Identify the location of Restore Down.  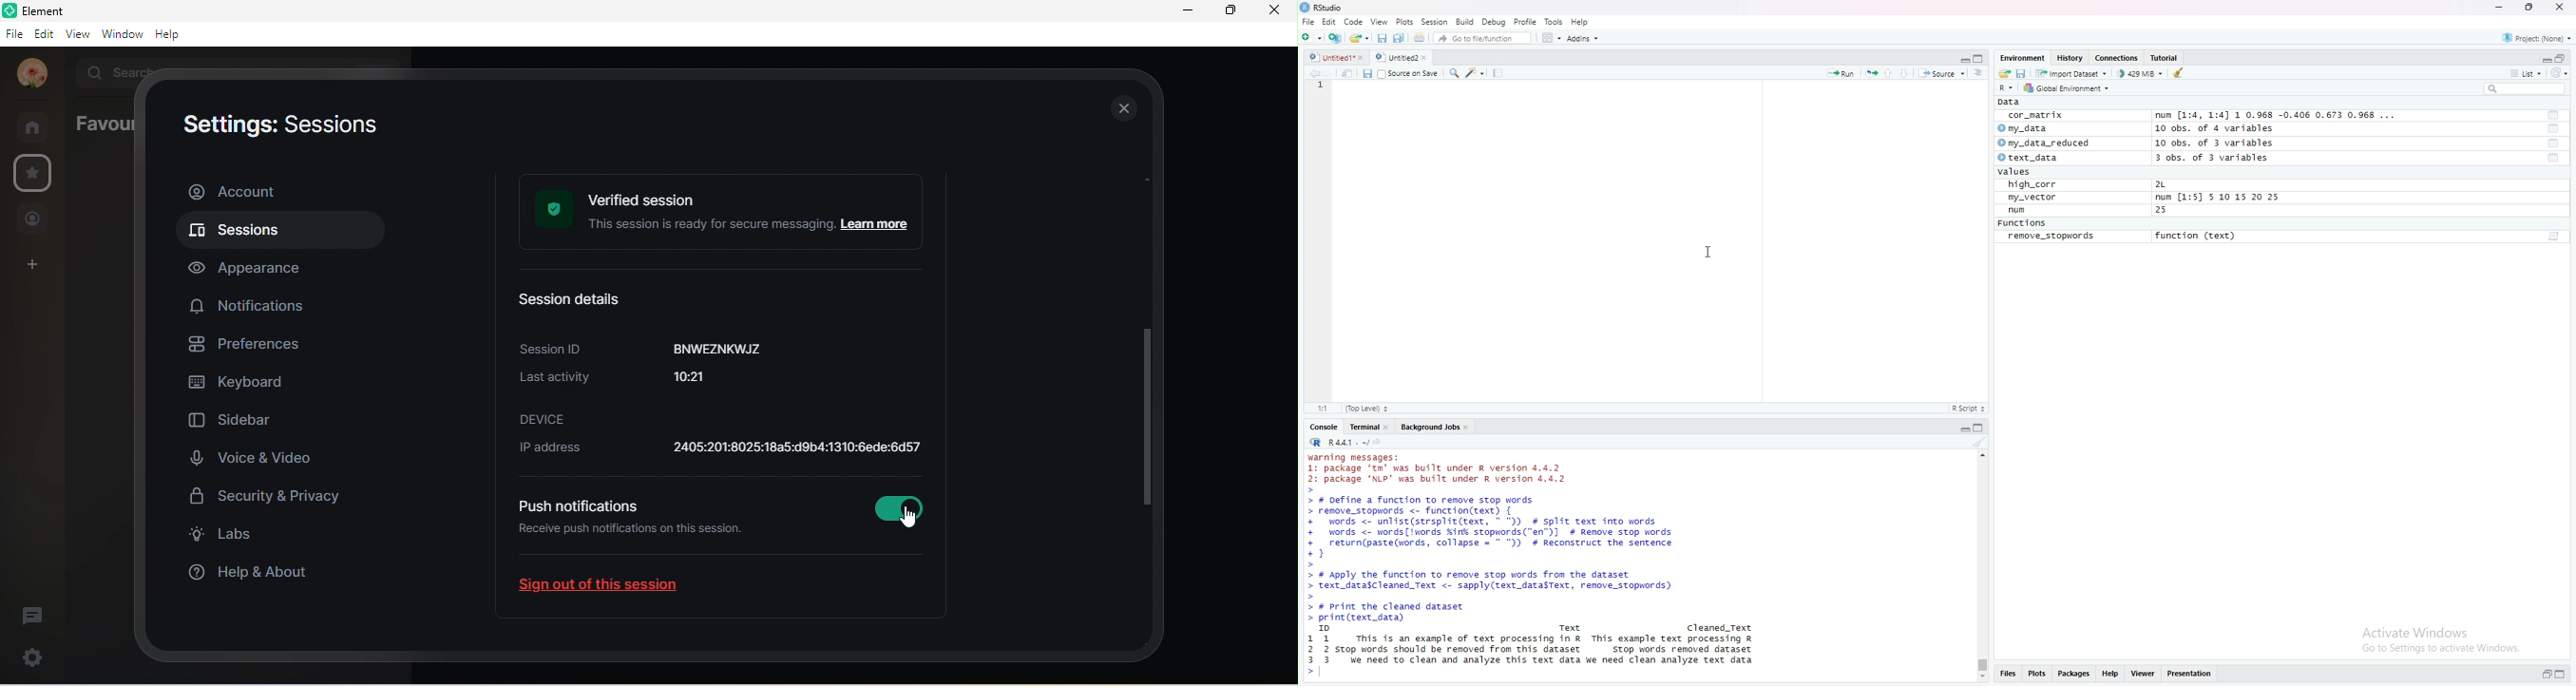
(2543, 675).